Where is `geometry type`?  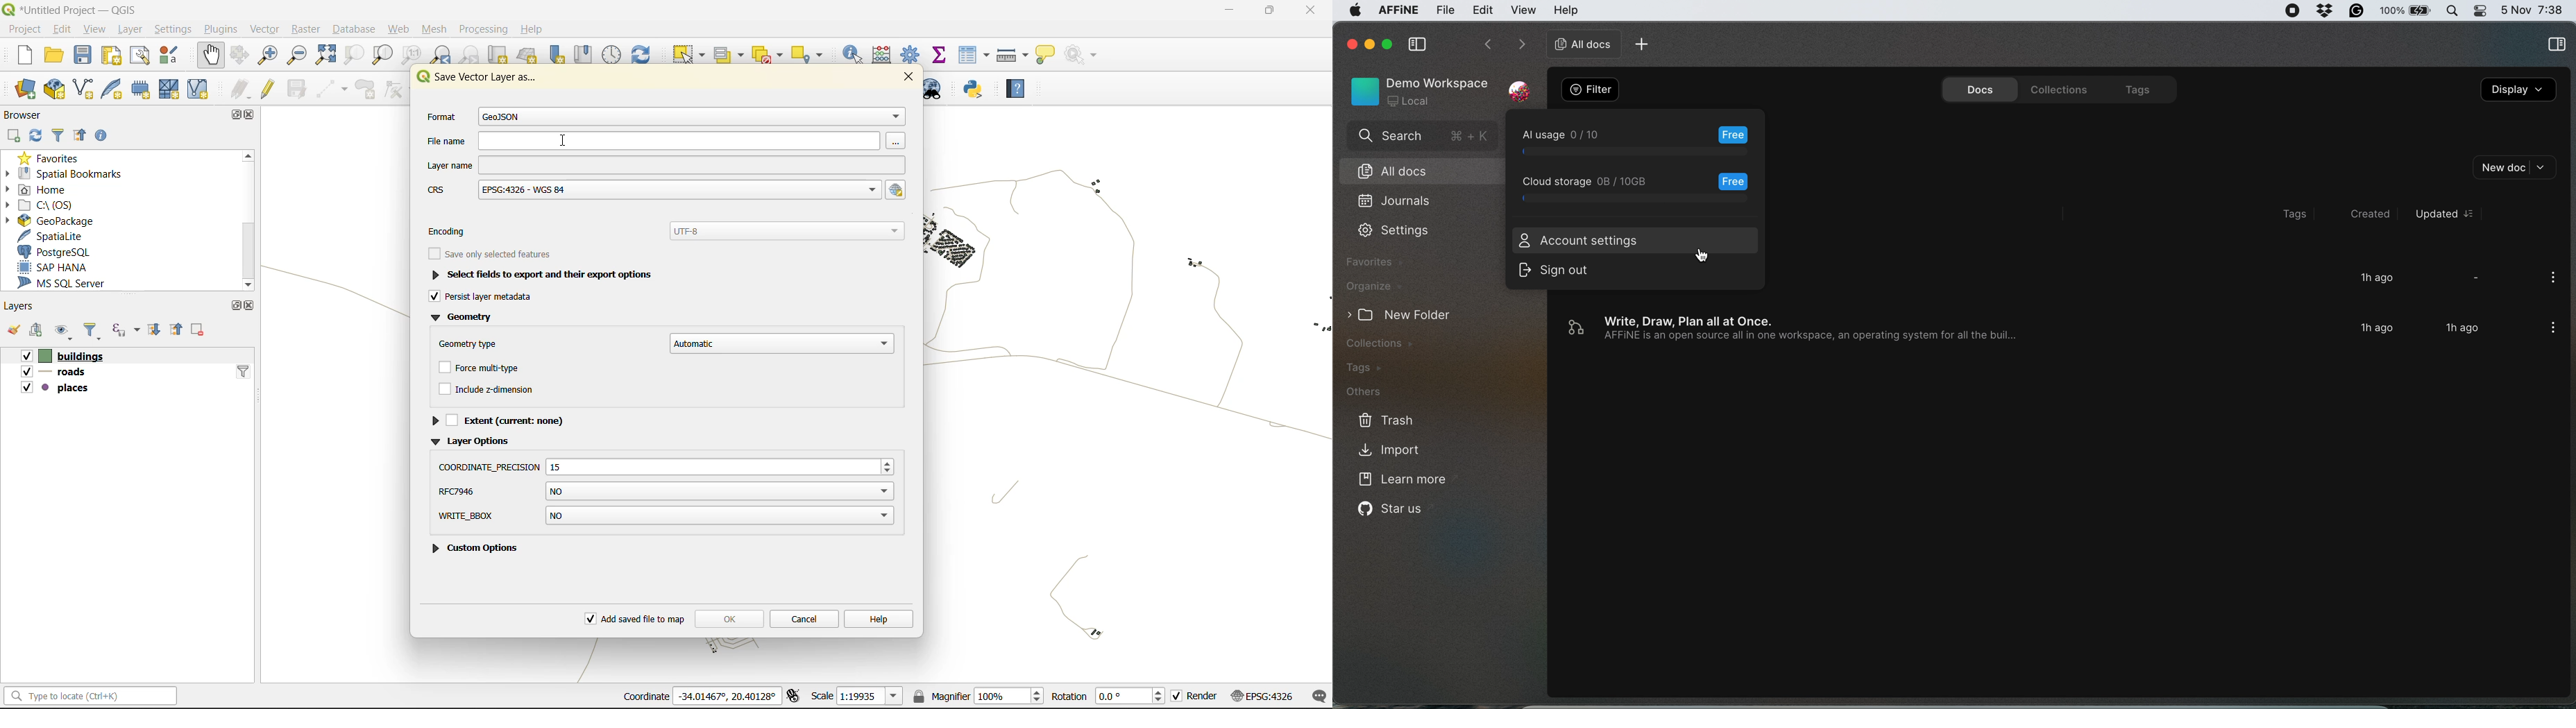 geometry type is located at coordinates (665, 342).